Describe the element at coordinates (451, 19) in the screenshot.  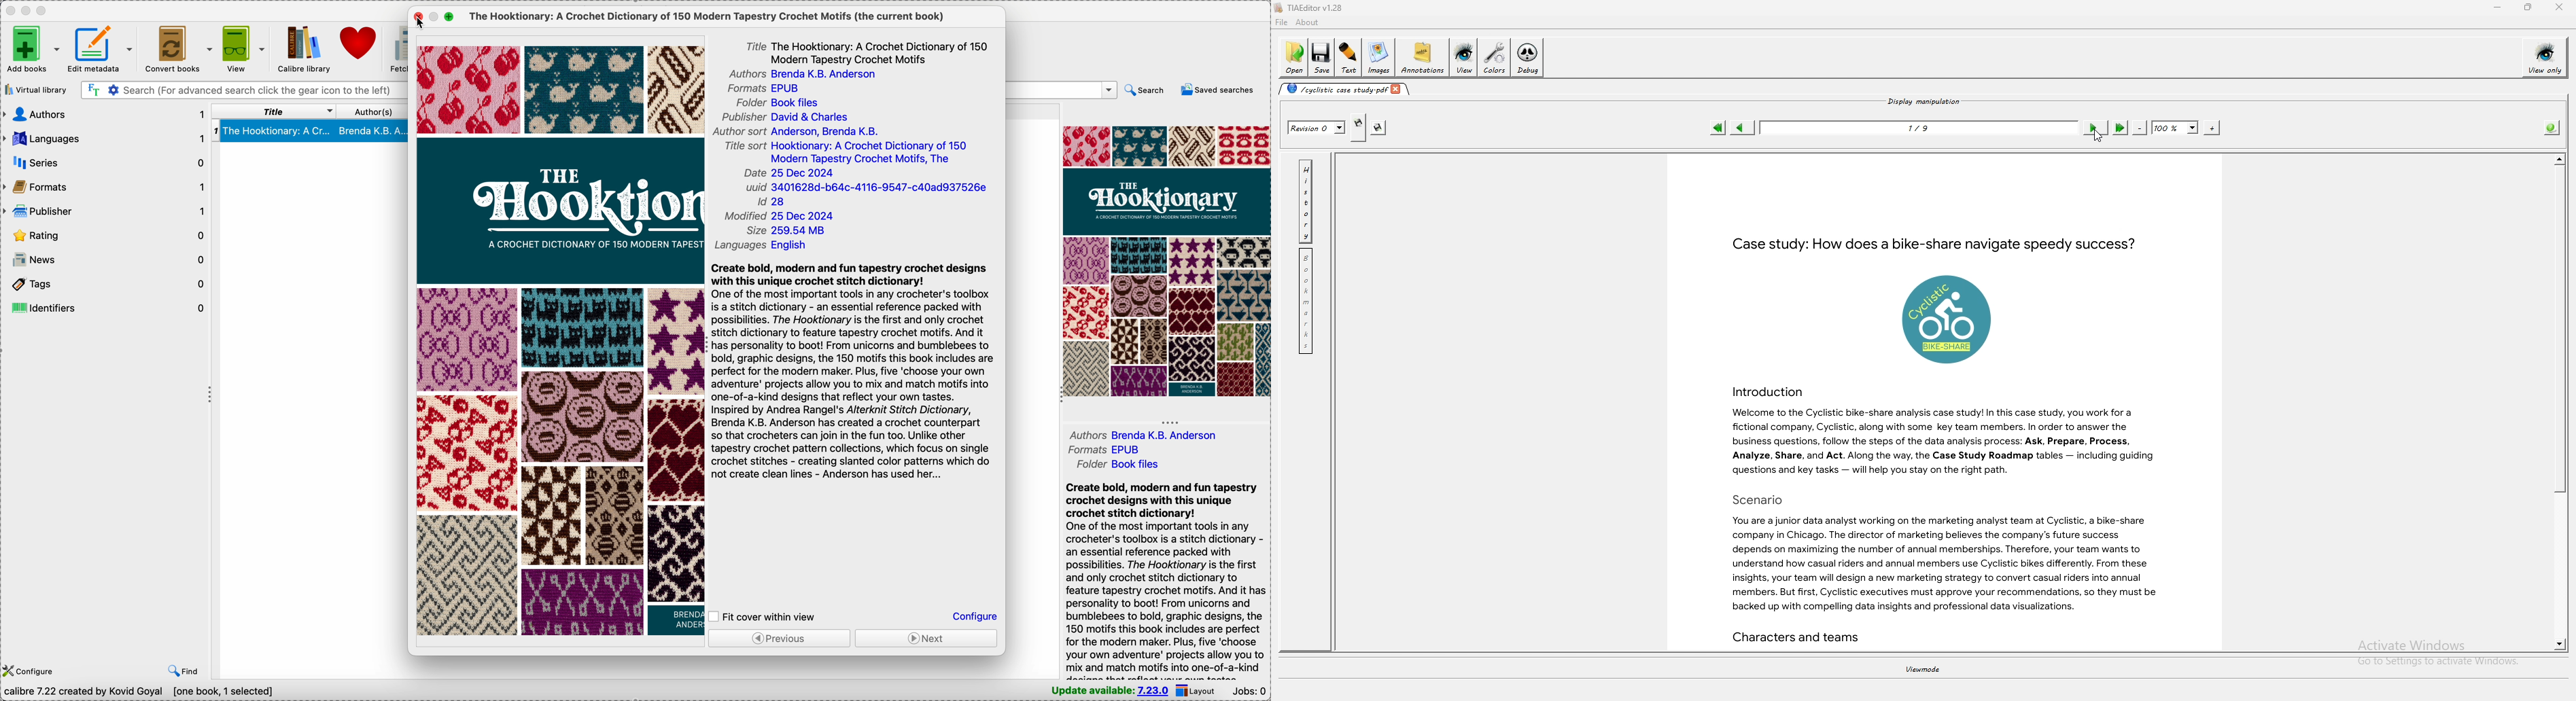
I see `maximize` at that location.